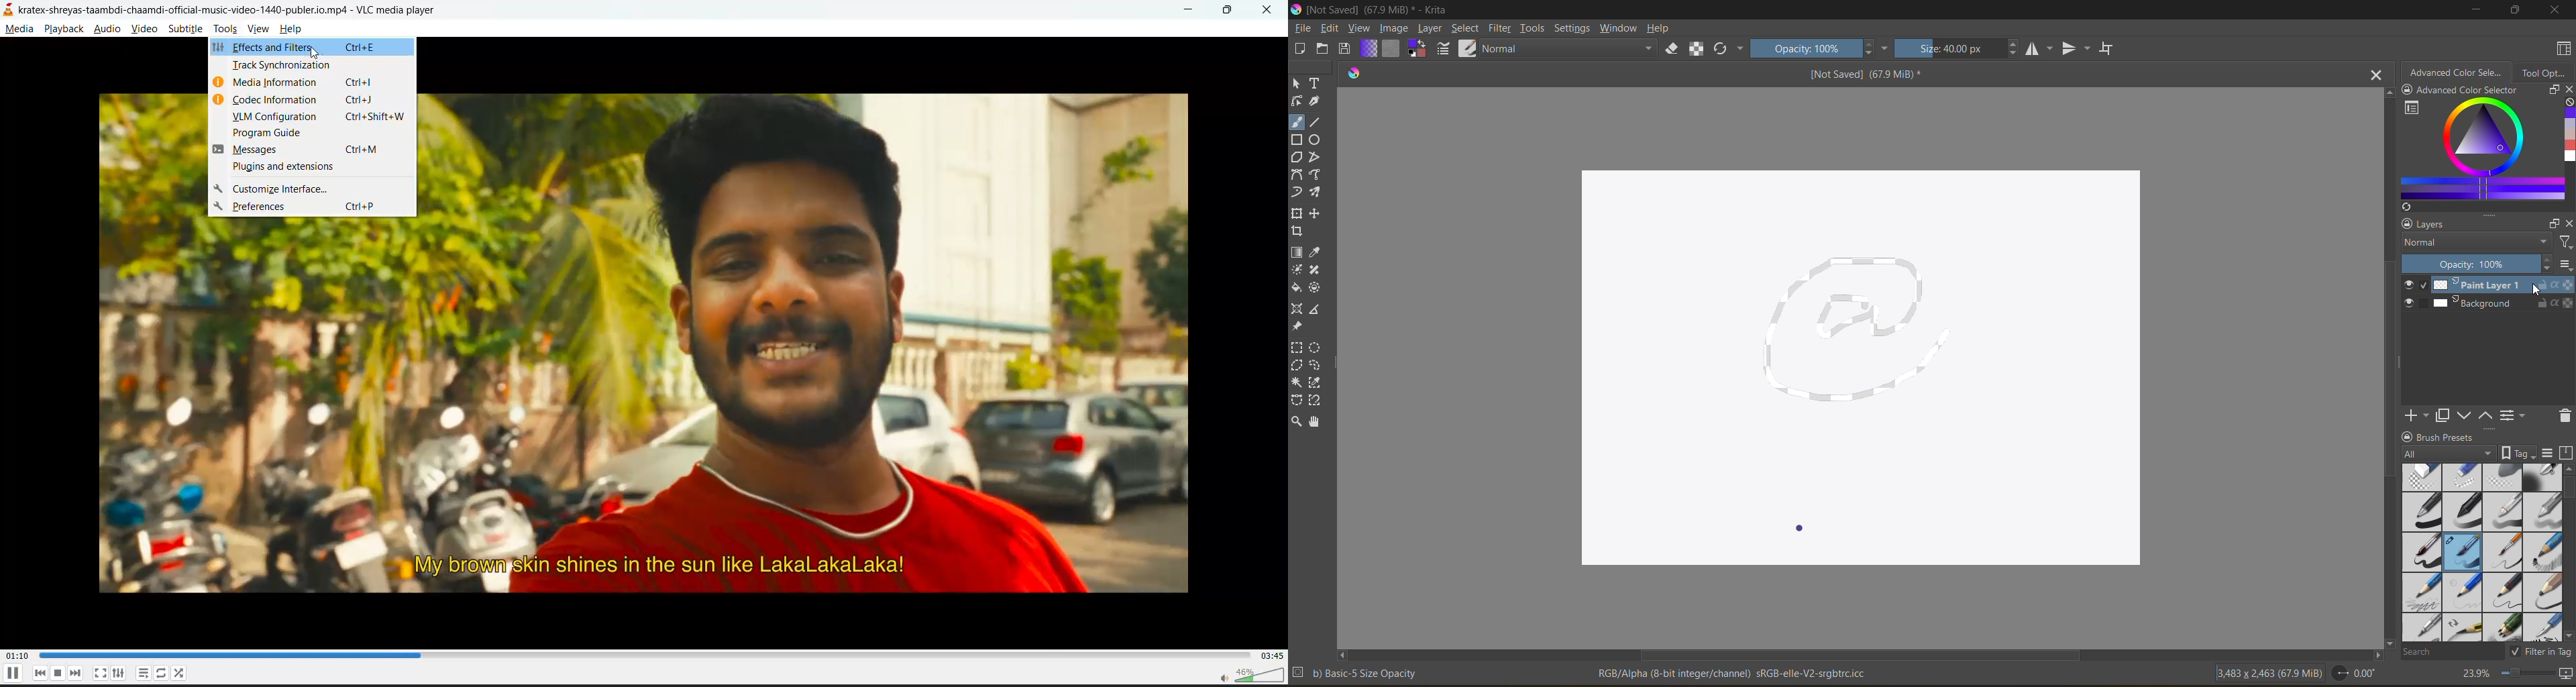  Describe the element at coordinates (1297, 121) in the screenshot. I see `free hand brush tool` at that location.